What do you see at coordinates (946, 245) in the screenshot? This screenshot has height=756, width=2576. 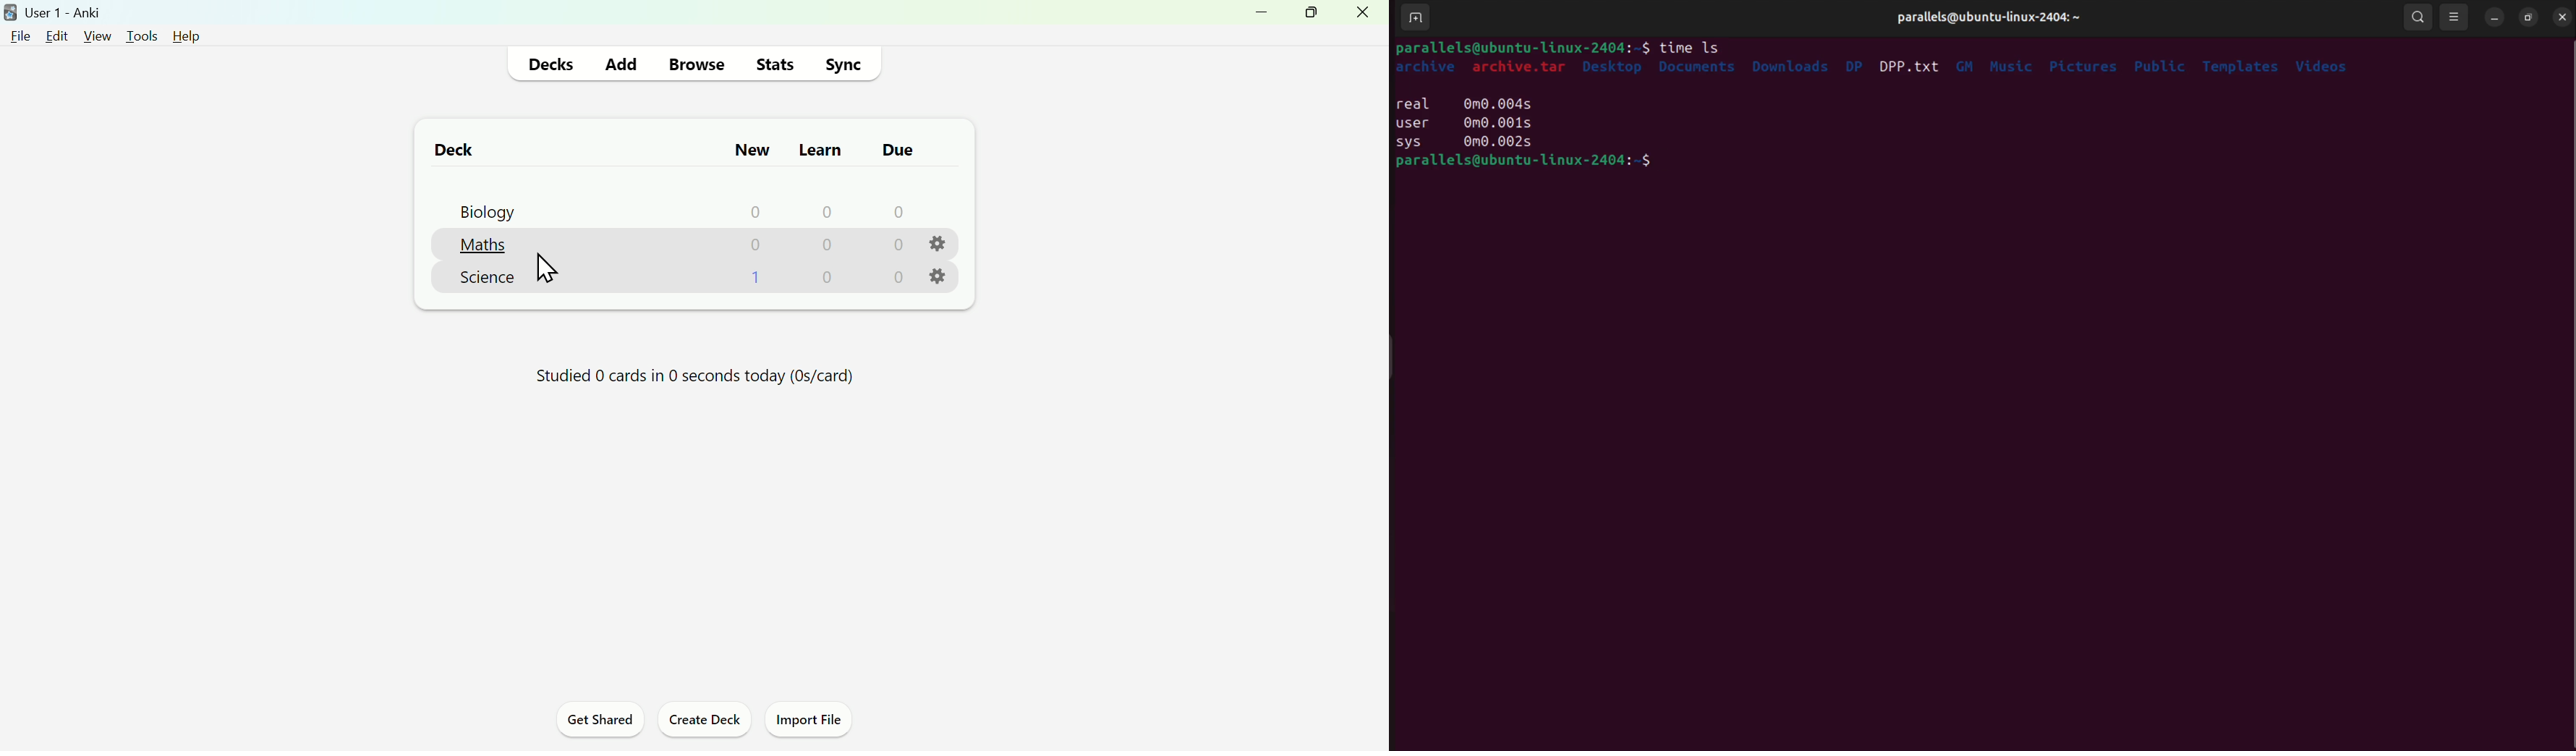 I see `settings` at bounding box center [946, 245].